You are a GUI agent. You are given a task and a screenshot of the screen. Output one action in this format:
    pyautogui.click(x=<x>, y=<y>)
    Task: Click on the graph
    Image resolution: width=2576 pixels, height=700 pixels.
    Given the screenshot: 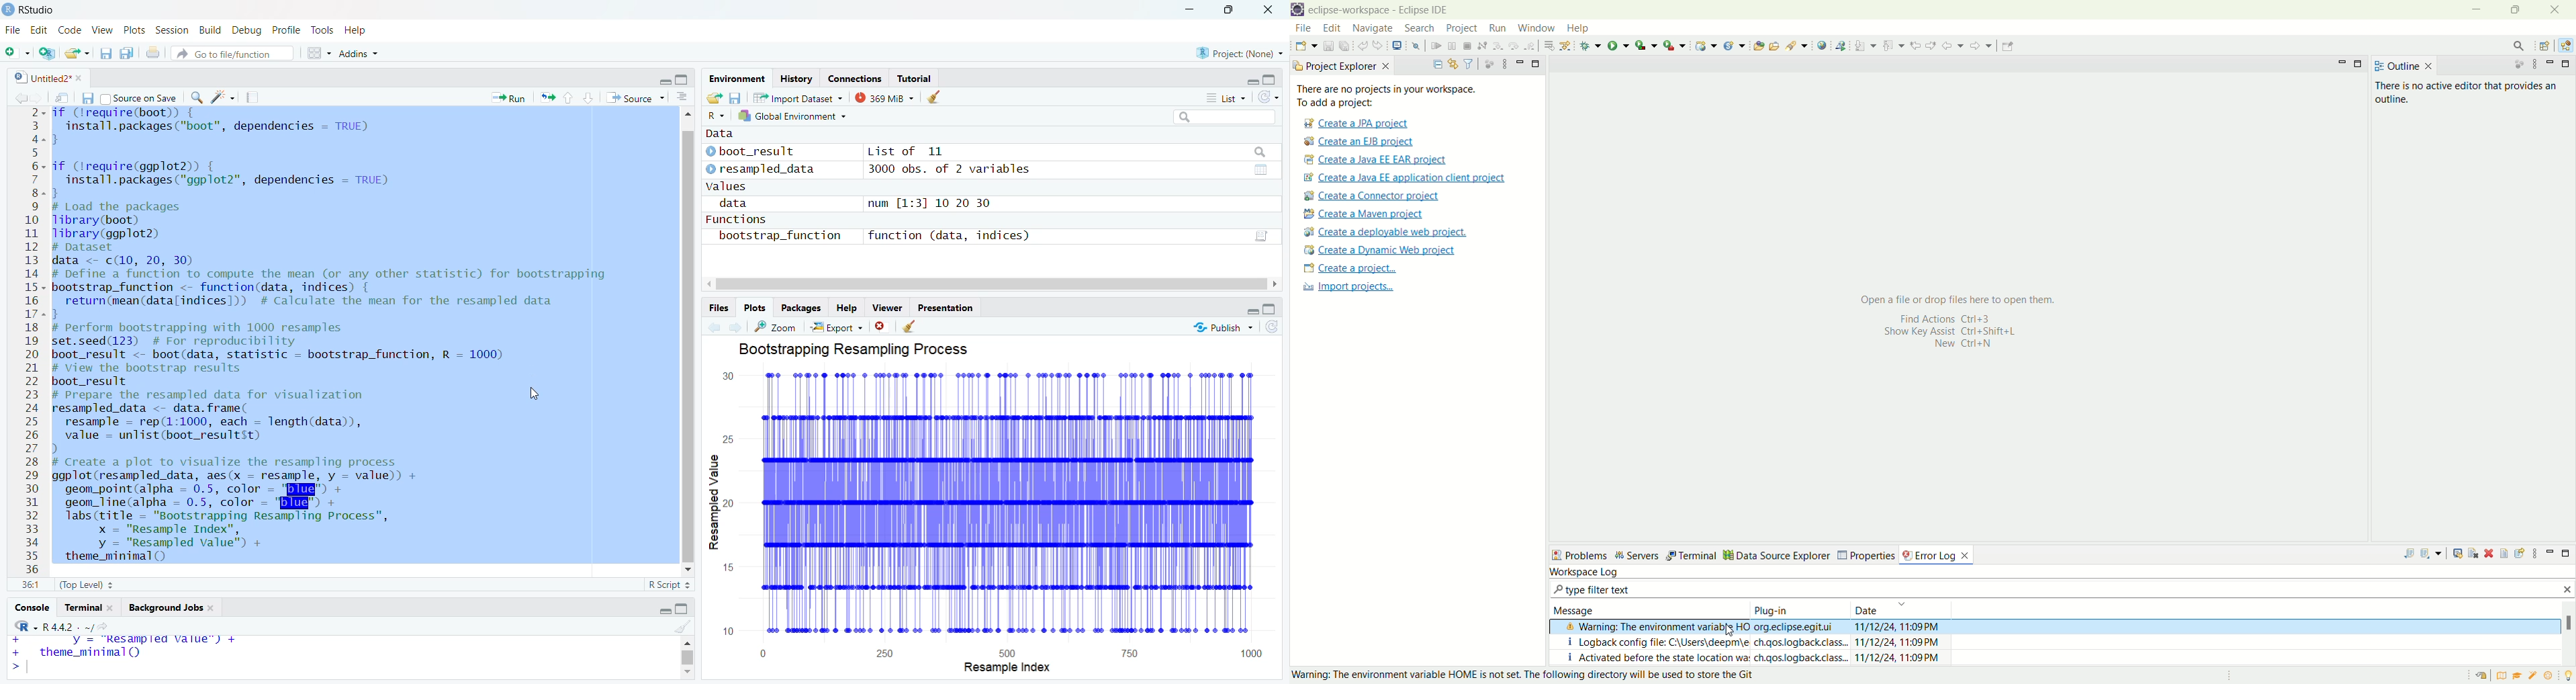 What is the action you would take?
    pyautogui.click(x=997, y=511)
    